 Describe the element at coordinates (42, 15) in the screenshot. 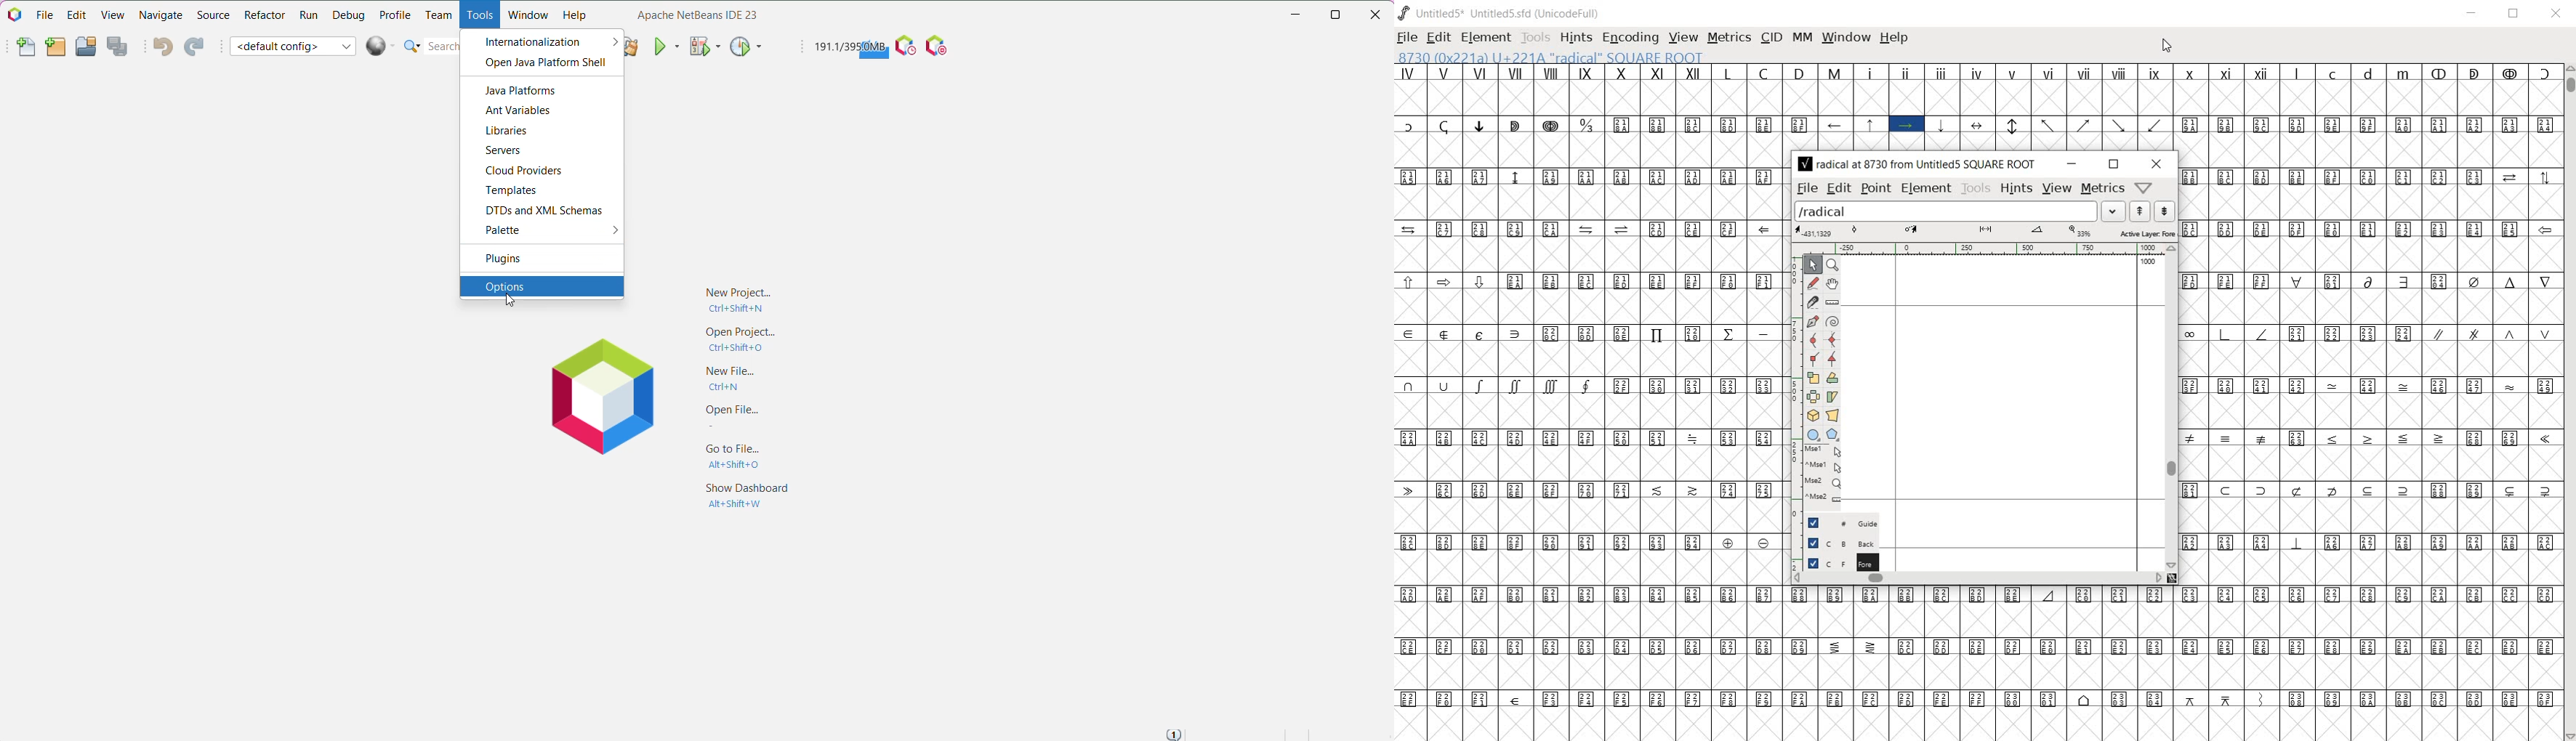

I see `File` at that location.